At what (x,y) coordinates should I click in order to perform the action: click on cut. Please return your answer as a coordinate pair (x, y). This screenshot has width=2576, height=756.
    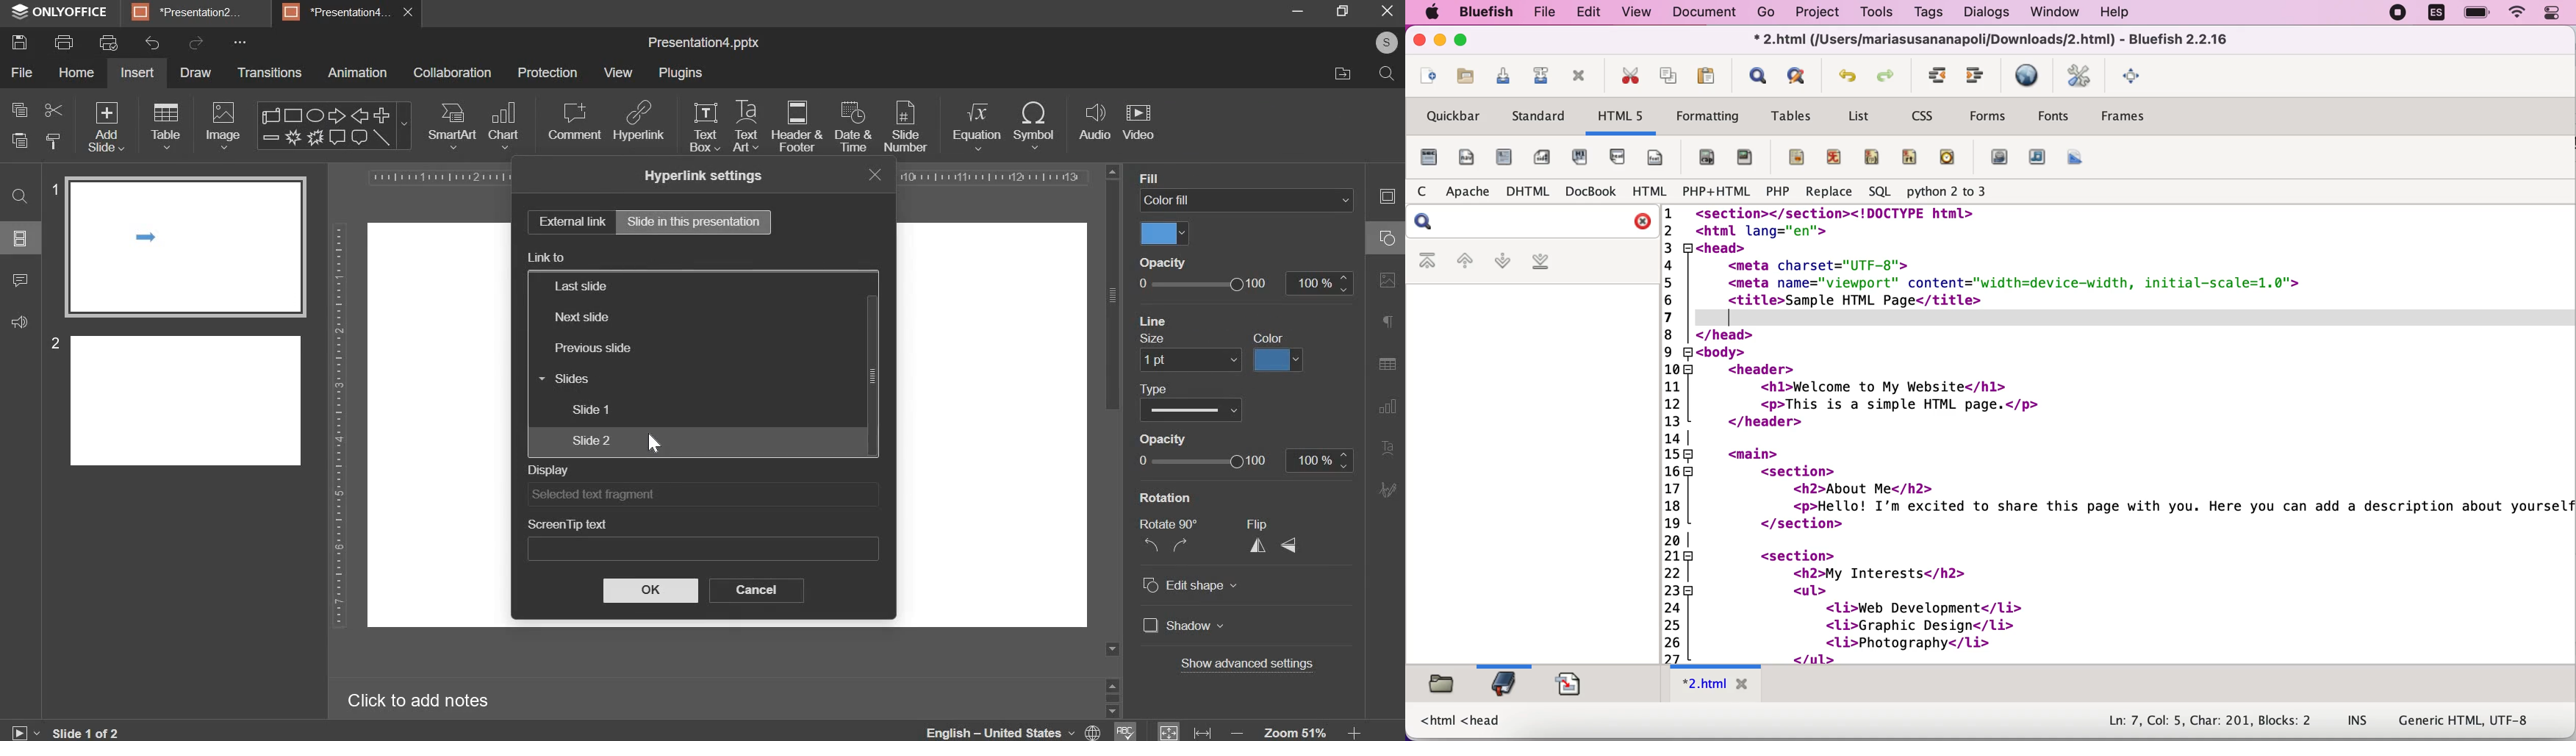
    Looking at the image, I should click on (51, 109).